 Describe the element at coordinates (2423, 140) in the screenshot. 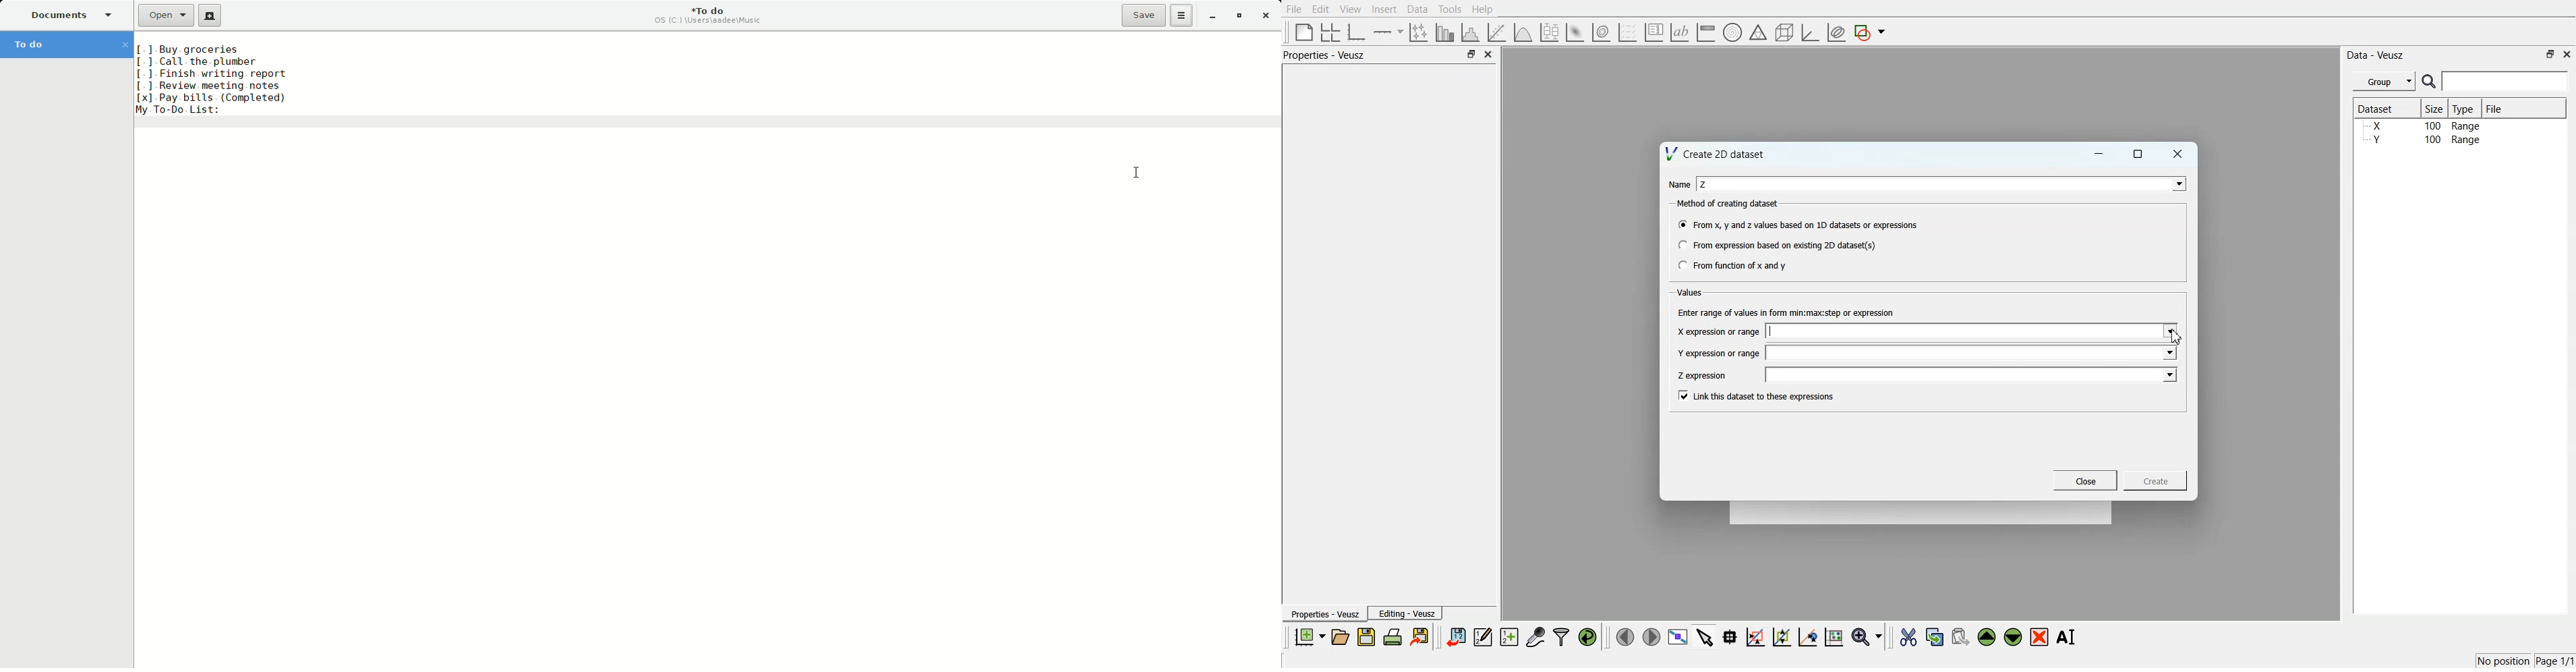

I see `Y 100 Range` at that location.